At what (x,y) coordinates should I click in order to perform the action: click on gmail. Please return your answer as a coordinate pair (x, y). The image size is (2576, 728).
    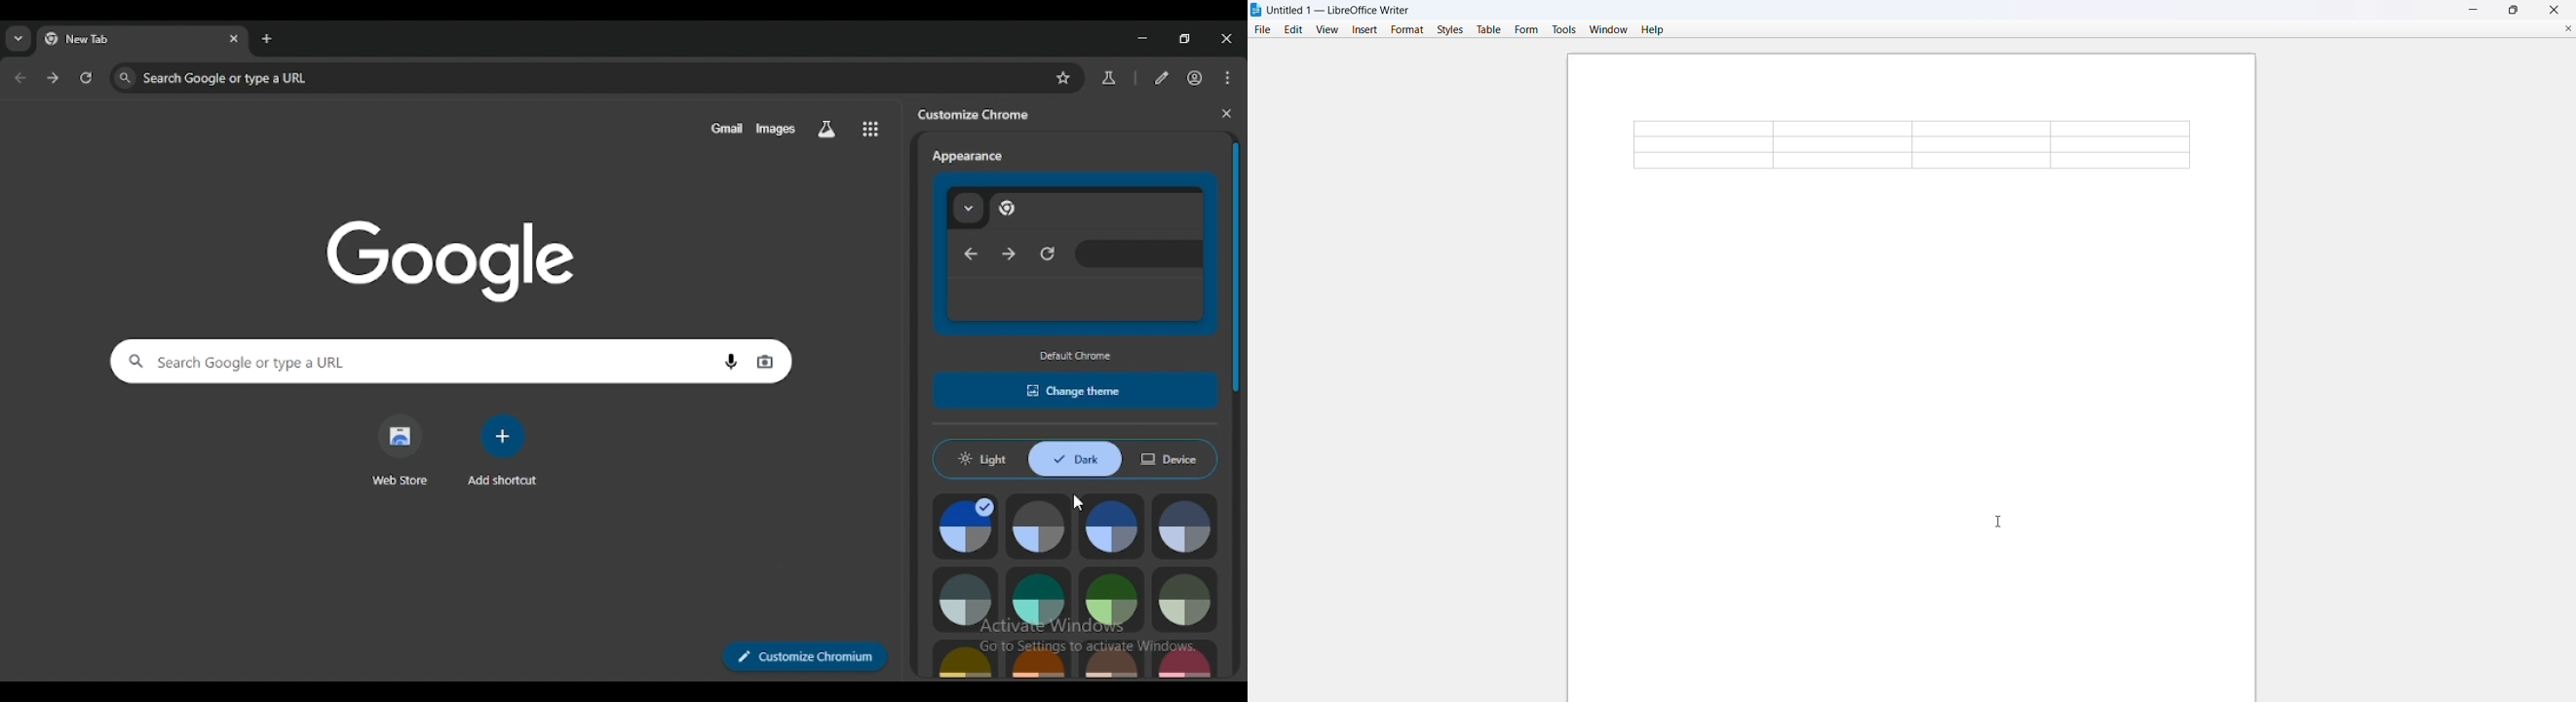
    Looking at the image, I should click on (727, 128).